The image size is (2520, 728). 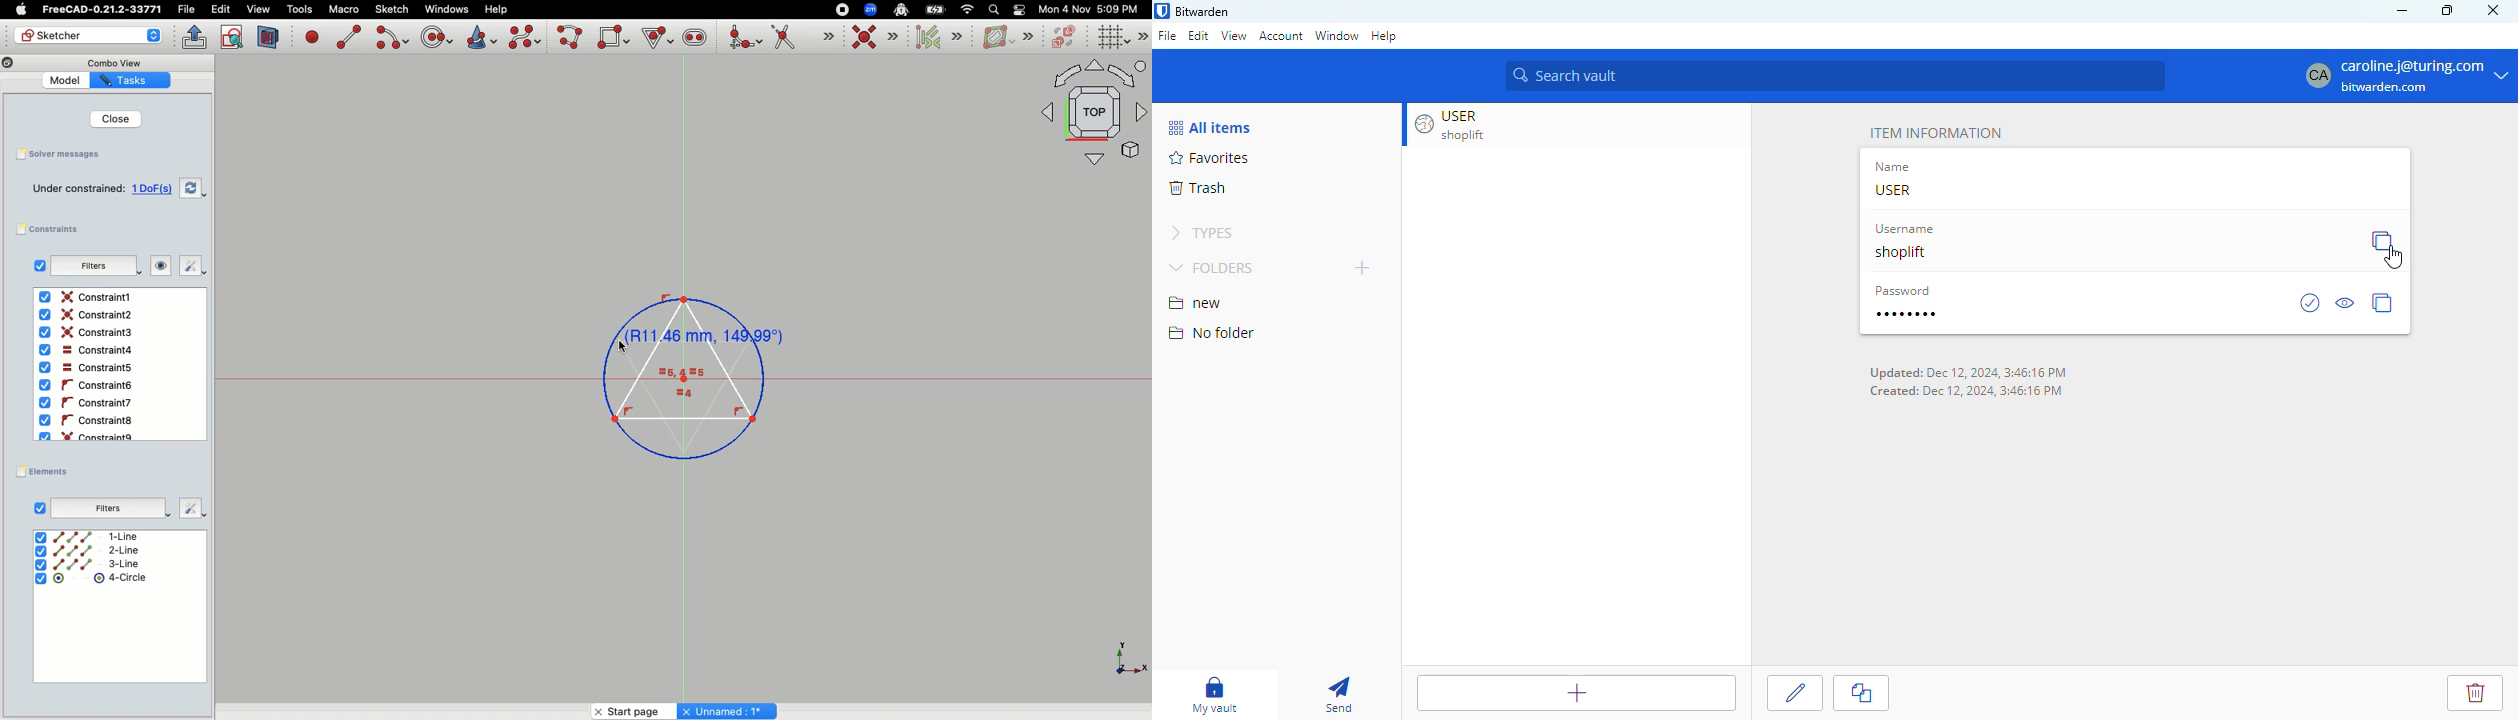 I want to click on File, so click(x=188, y=10).